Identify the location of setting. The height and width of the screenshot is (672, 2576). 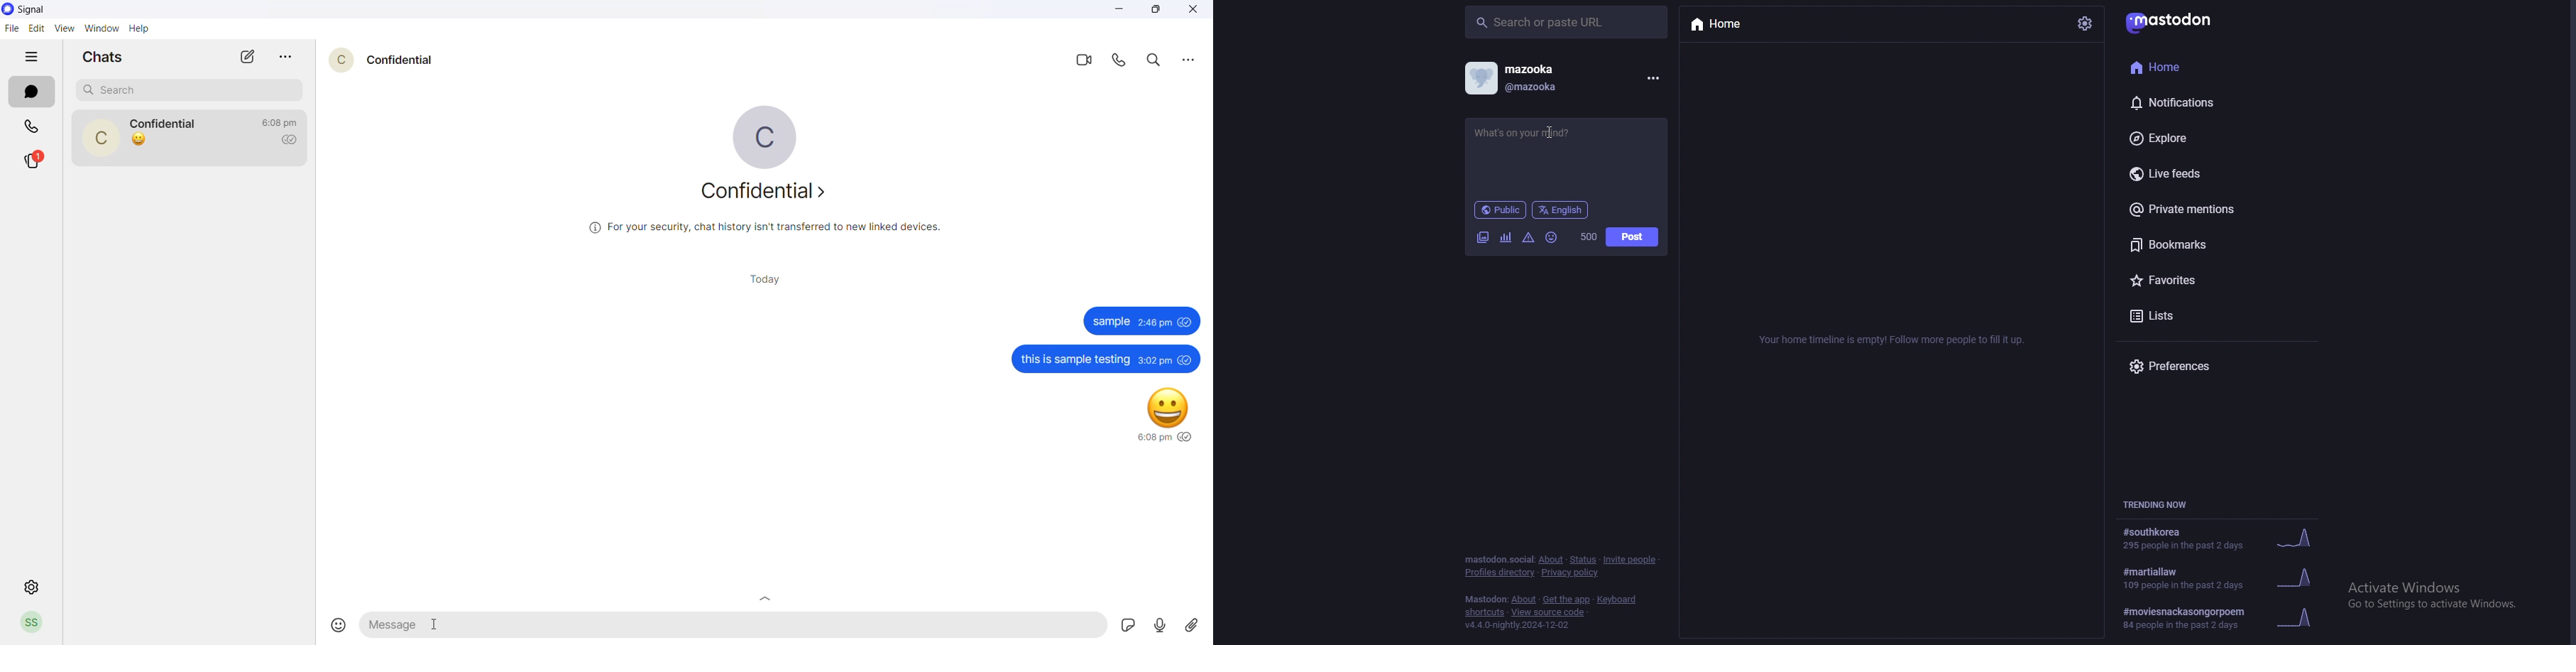
(28, 587).